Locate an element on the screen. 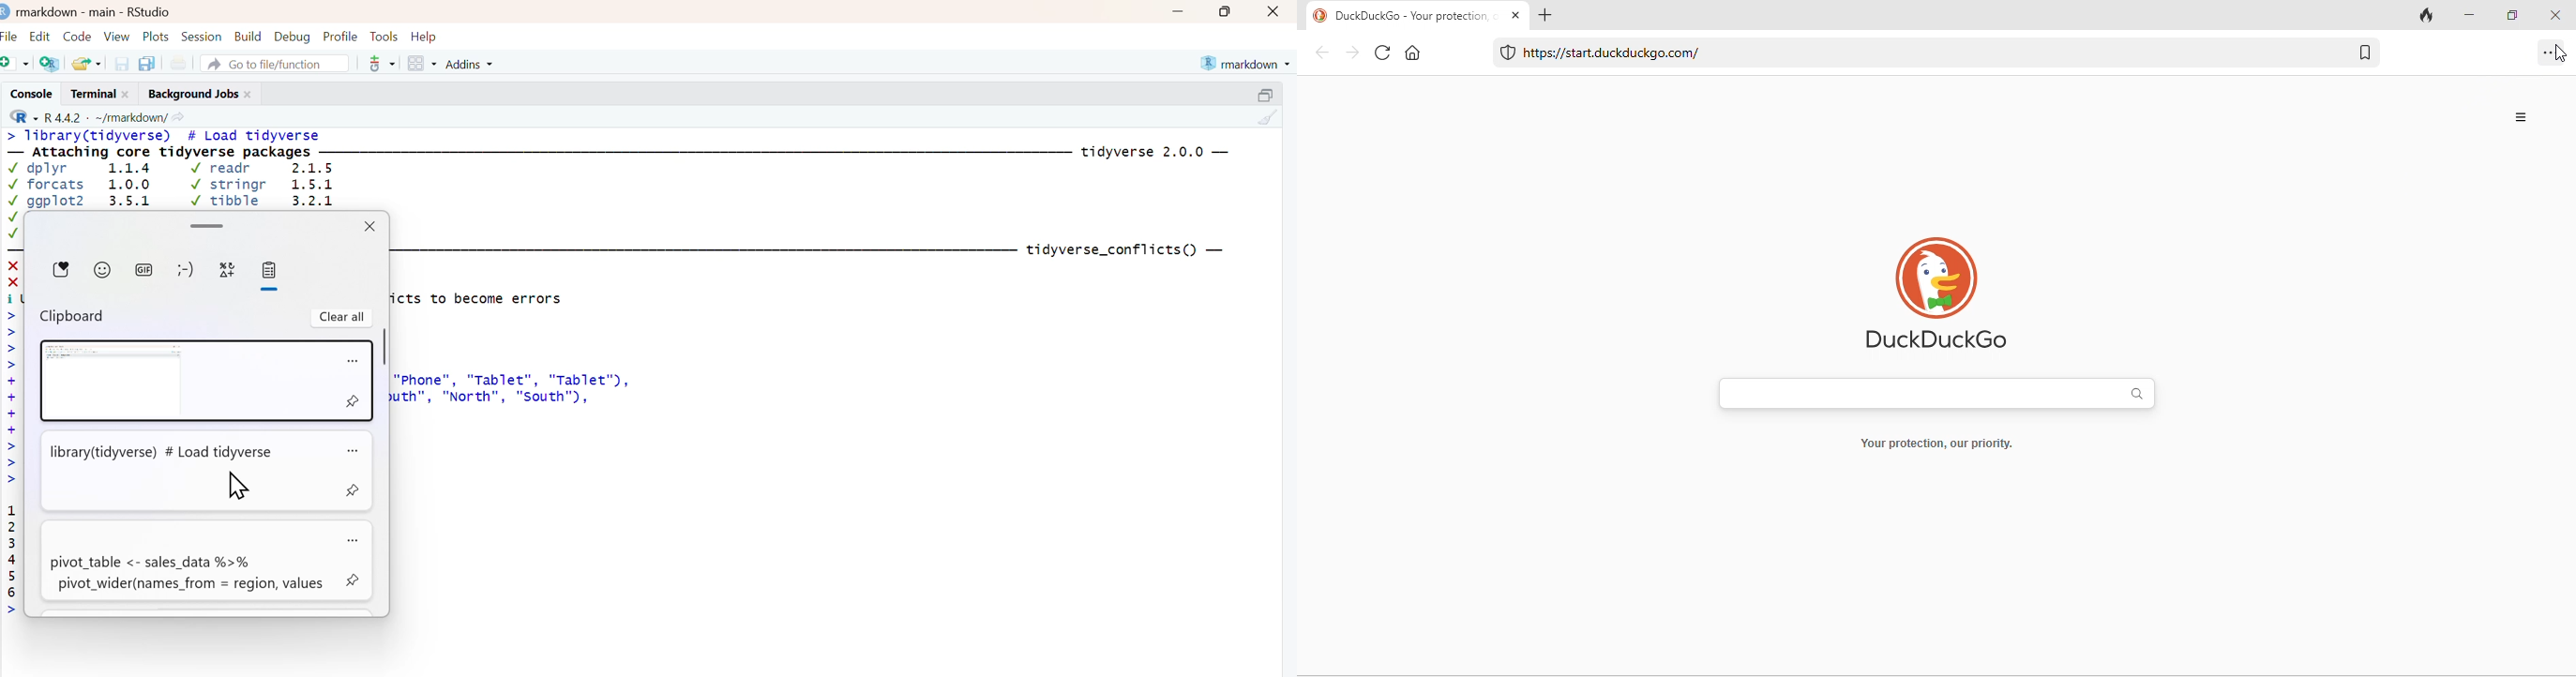  R 4.4.2 is located at coordinates (63, 116).